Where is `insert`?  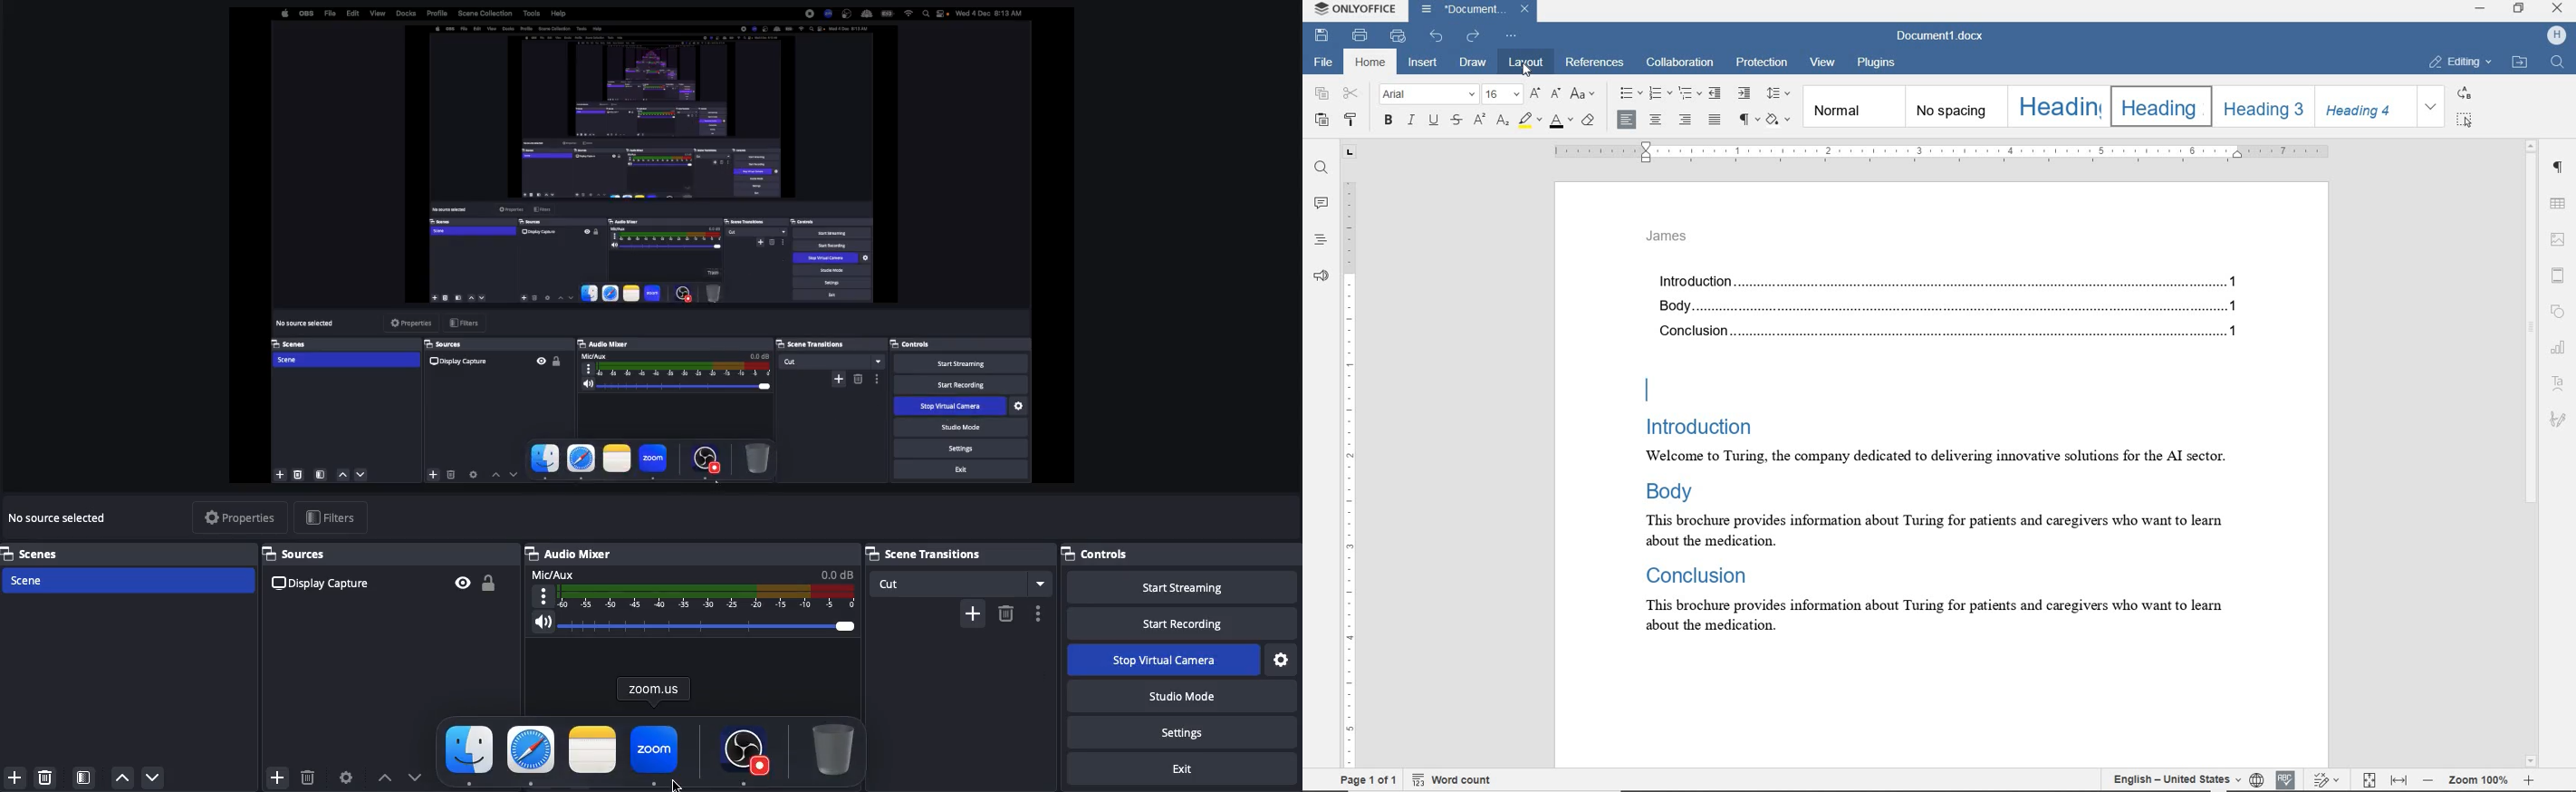 insert is located at coordinates (1425, 63).